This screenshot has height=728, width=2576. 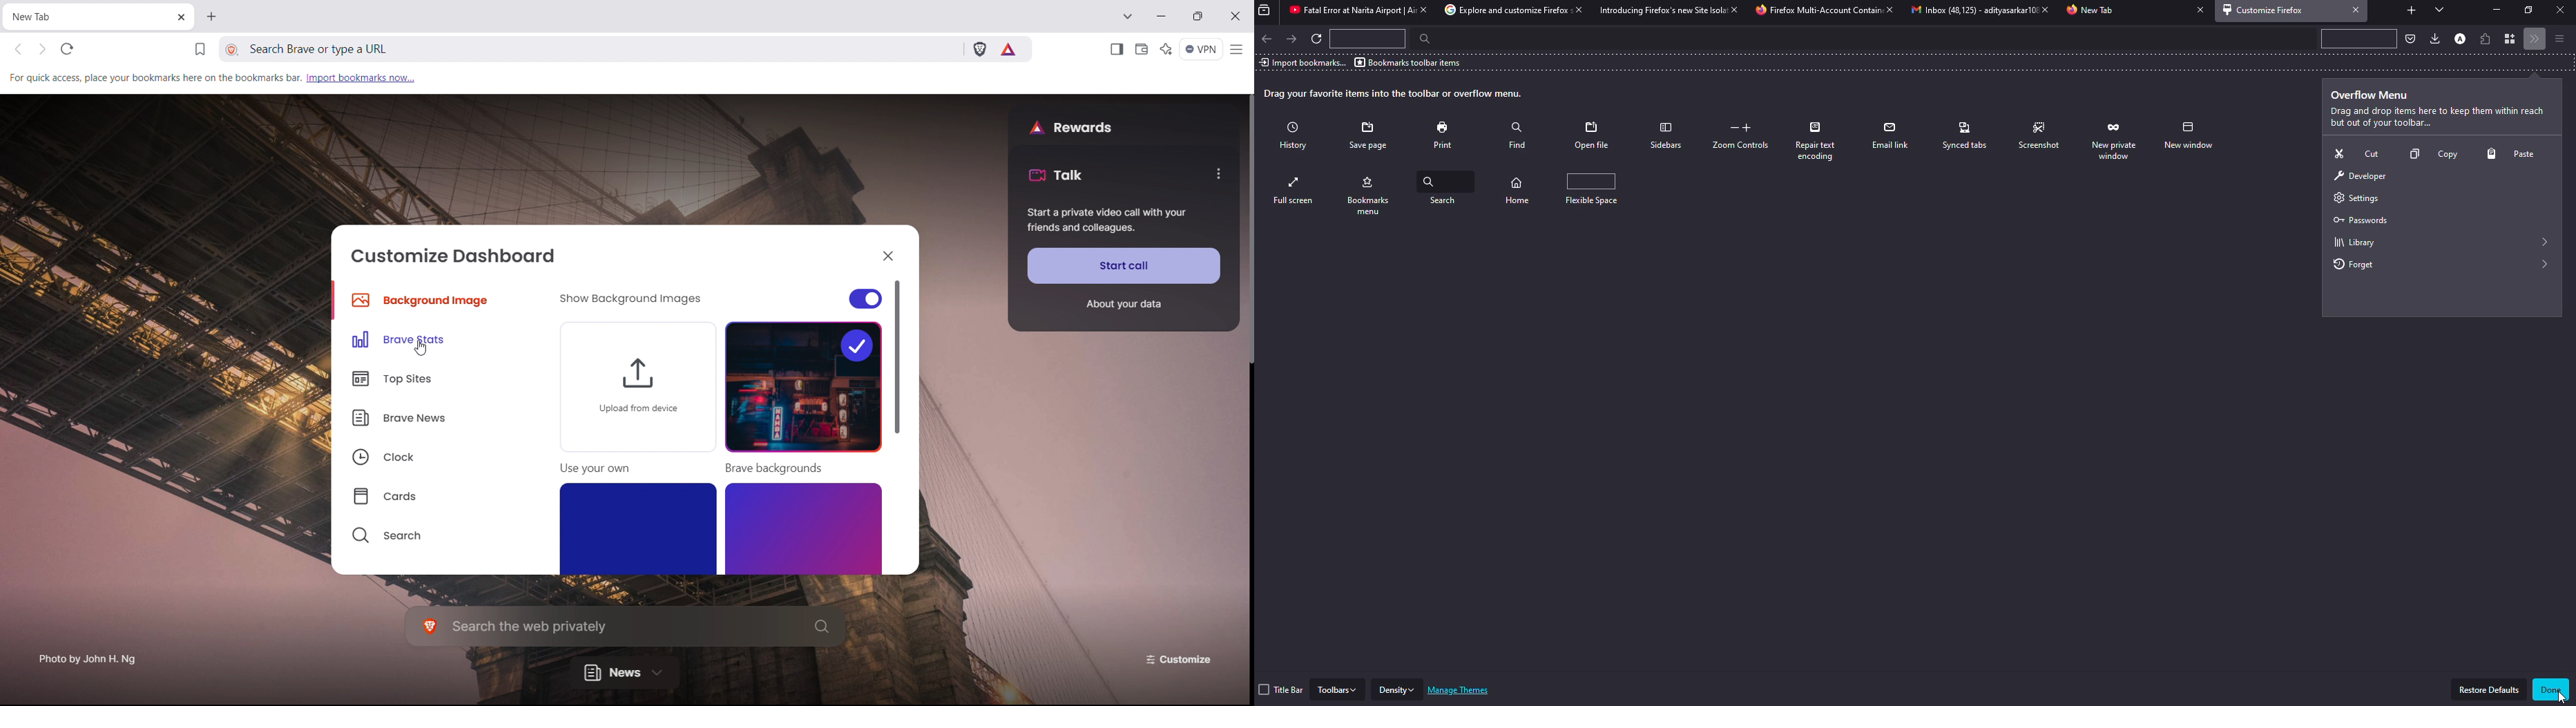 What do you see at coordinates (1524, 188) in the screenshot?
I see `search` at bounding box center [1524, 188].